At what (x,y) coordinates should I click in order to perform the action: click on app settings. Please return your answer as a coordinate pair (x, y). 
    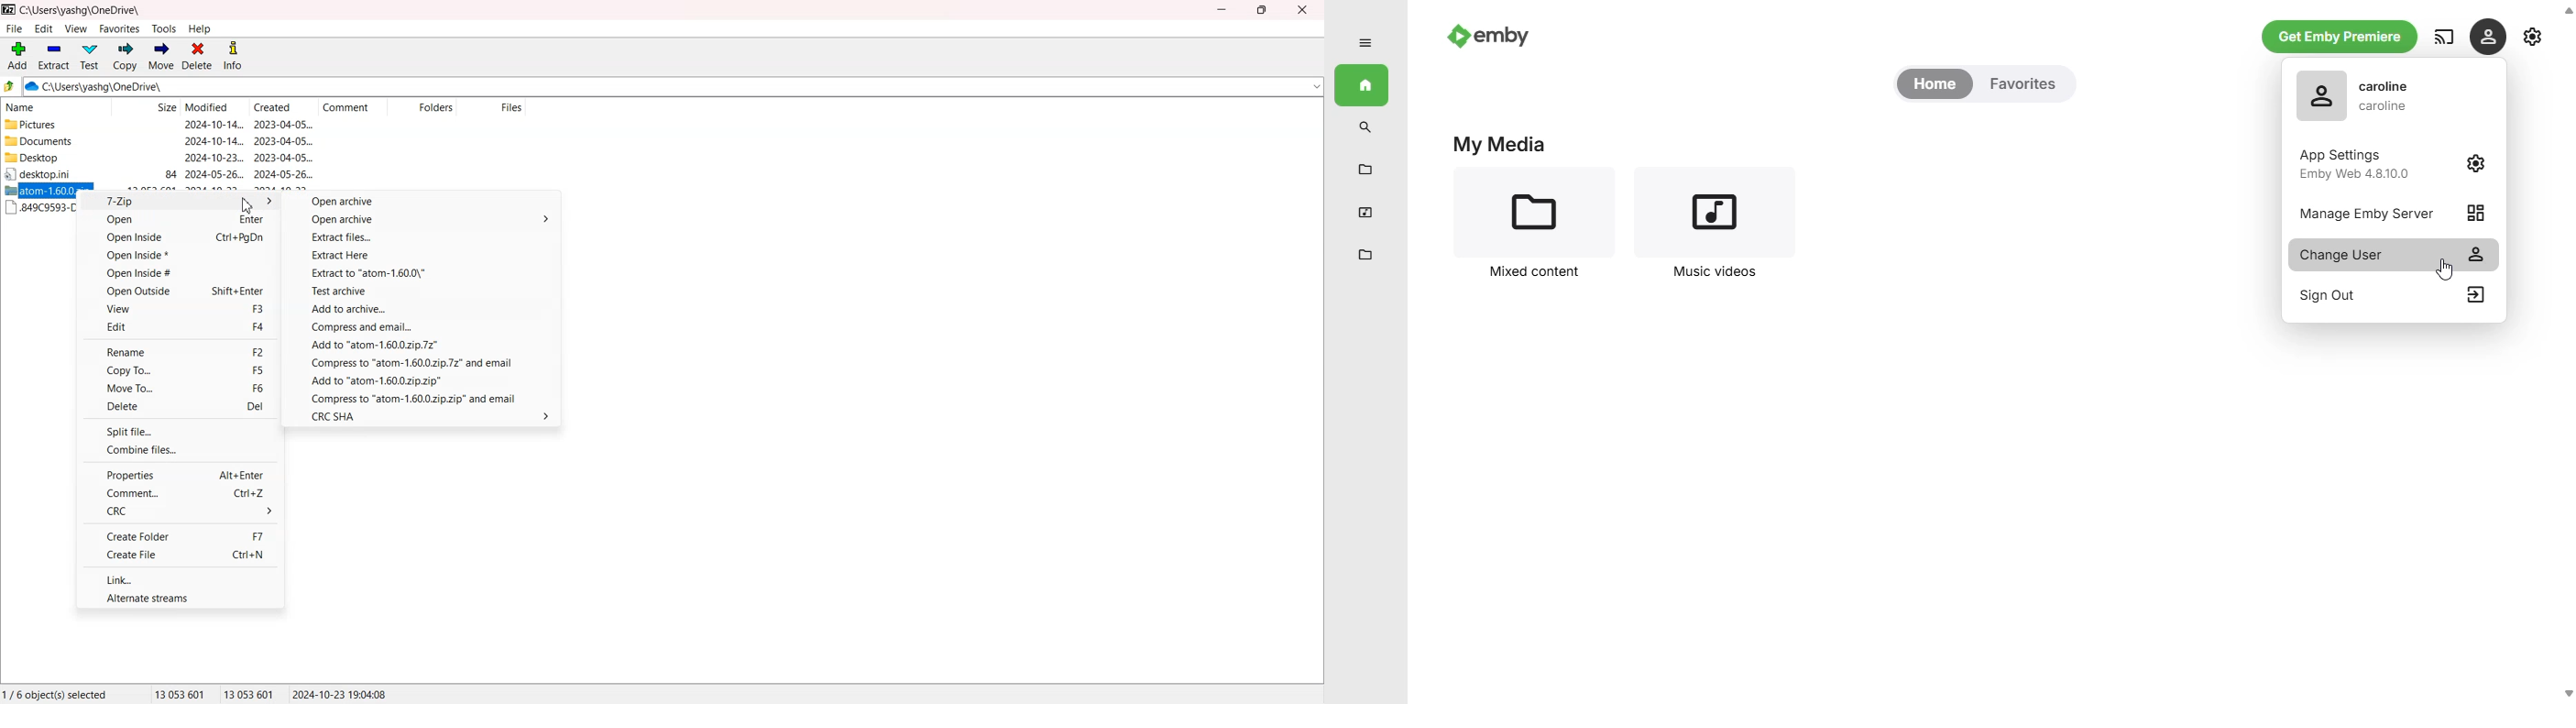
    Looking at the image, I should click on (2395, 163).